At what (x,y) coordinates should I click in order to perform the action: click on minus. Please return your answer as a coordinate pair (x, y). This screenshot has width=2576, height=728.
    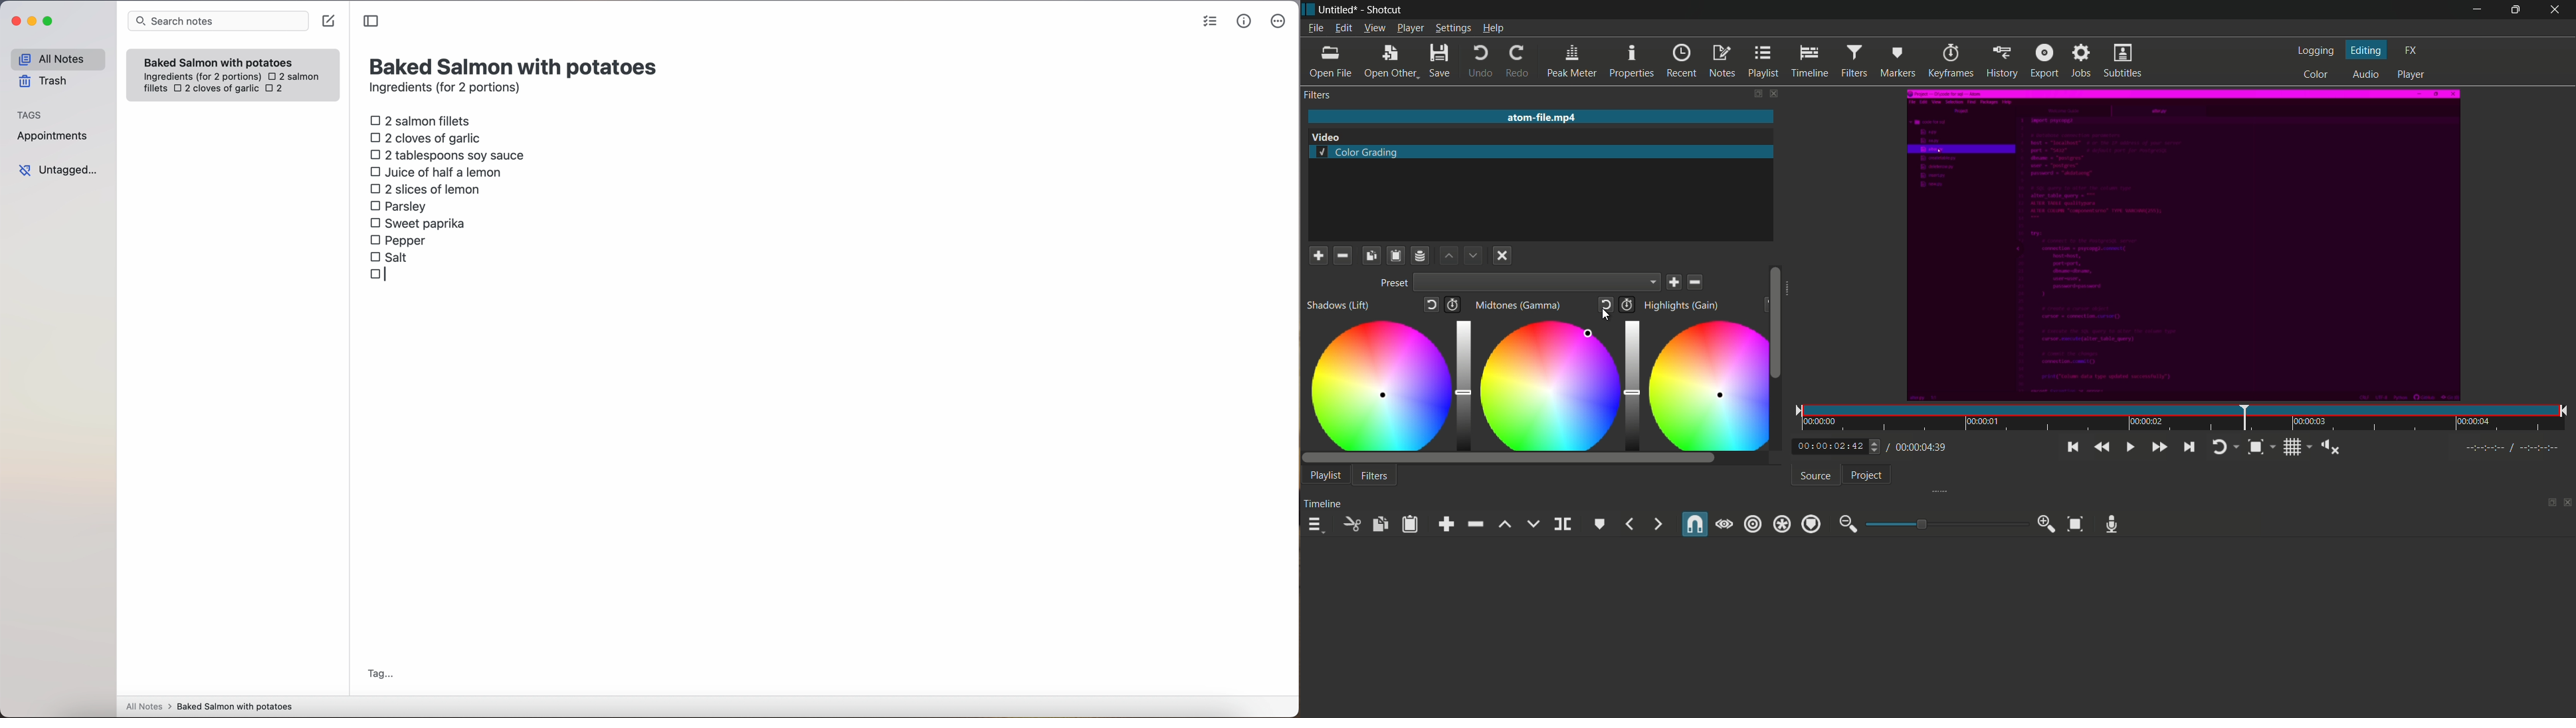
    Looking at the image, I should click on (1341, 255).